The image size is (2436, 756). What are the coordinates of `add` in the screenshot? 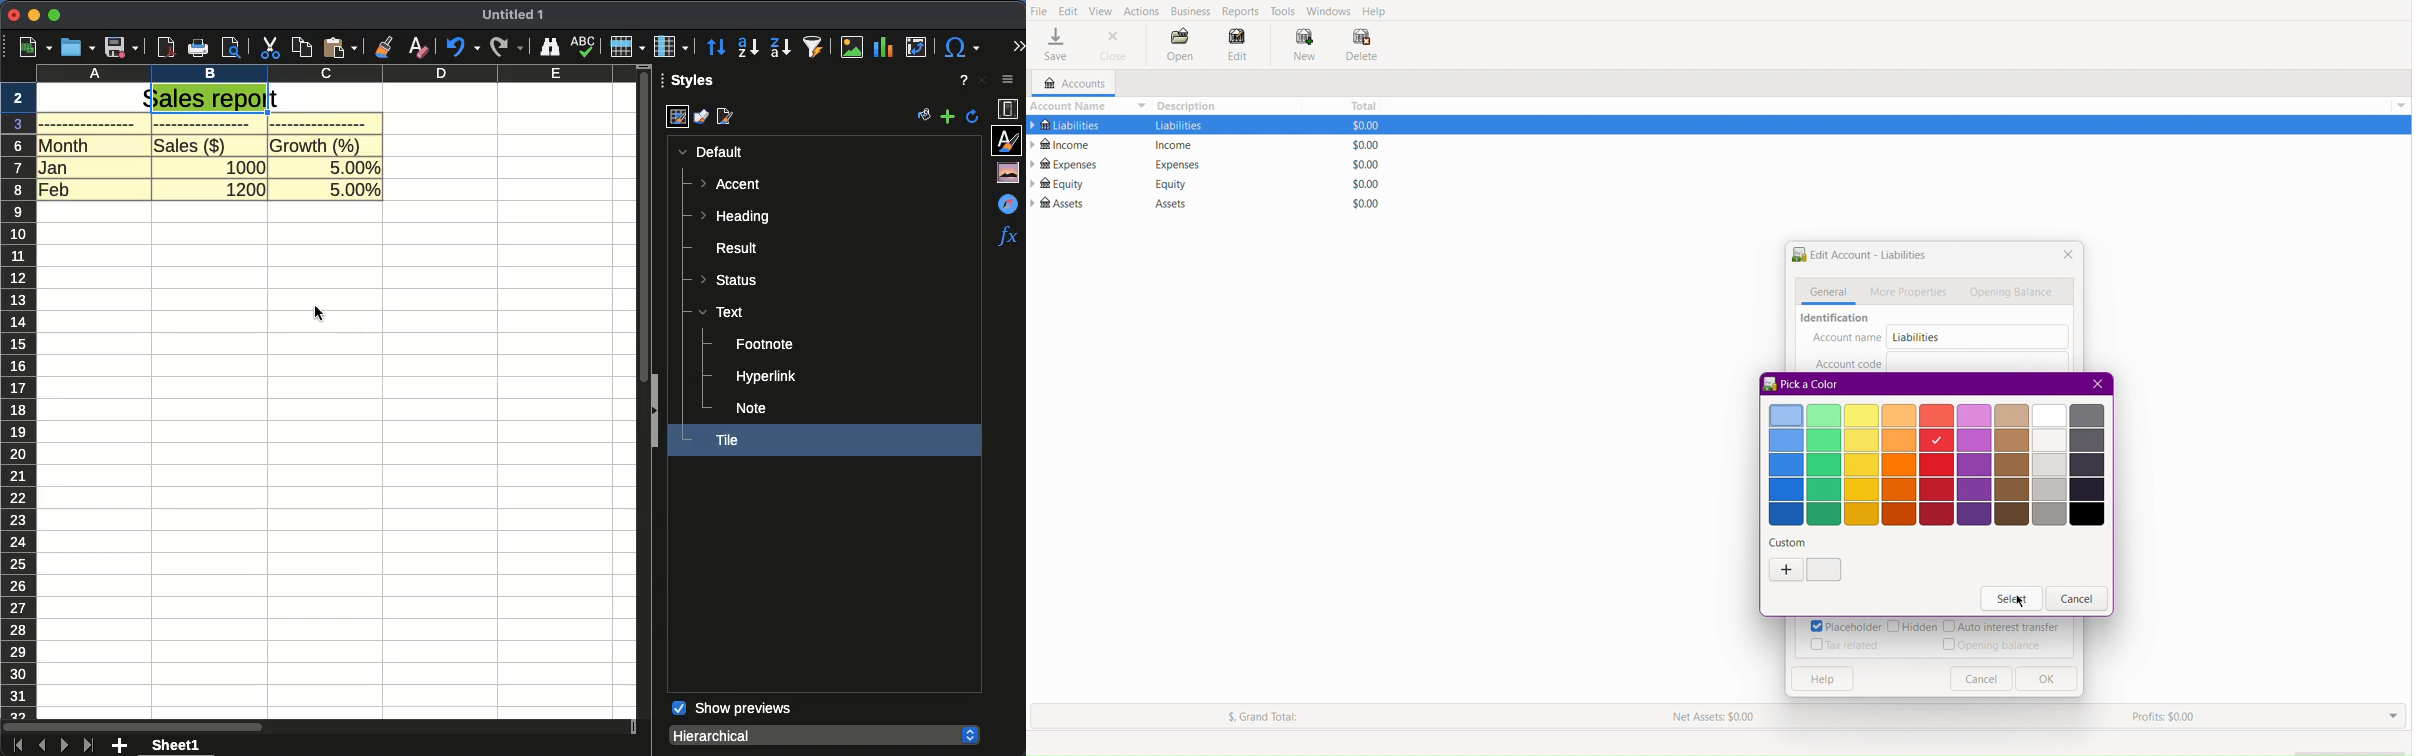 It's located at (121, 746).